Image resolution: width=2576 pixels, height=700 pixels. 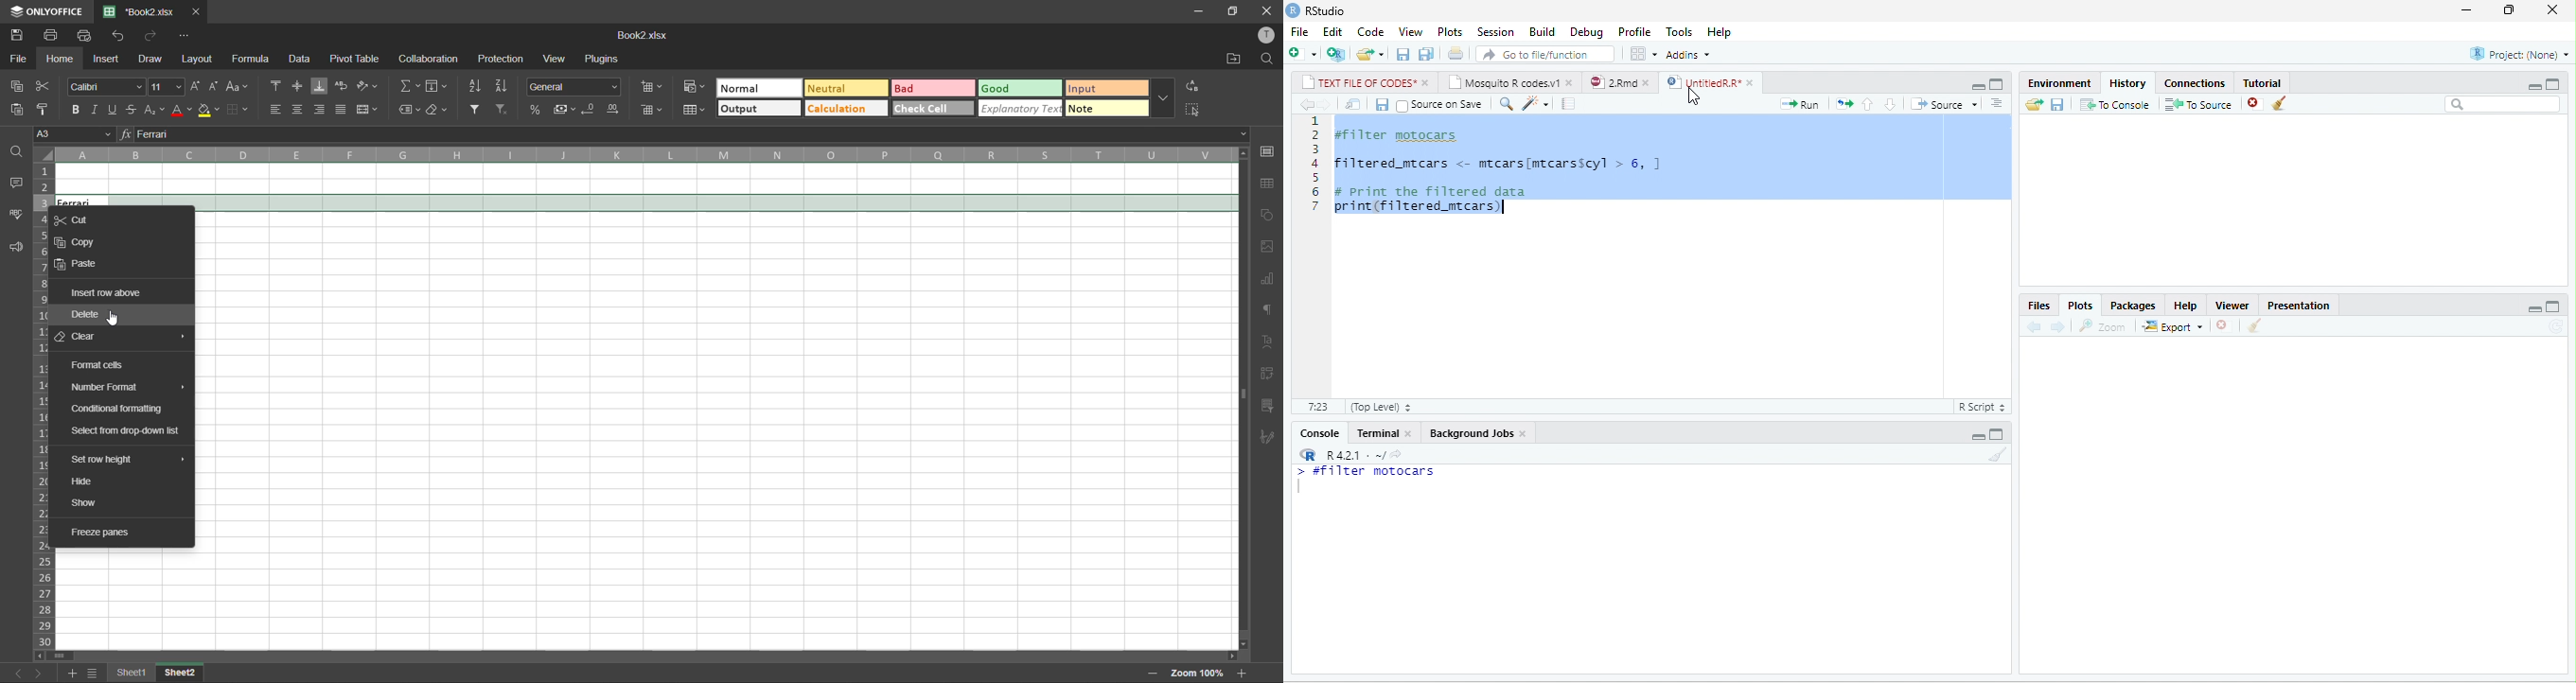 What do you see at coordinates (45, 11) in the screenshot?
I see `ONLY OFFICE` at bounding box center [45, 11].